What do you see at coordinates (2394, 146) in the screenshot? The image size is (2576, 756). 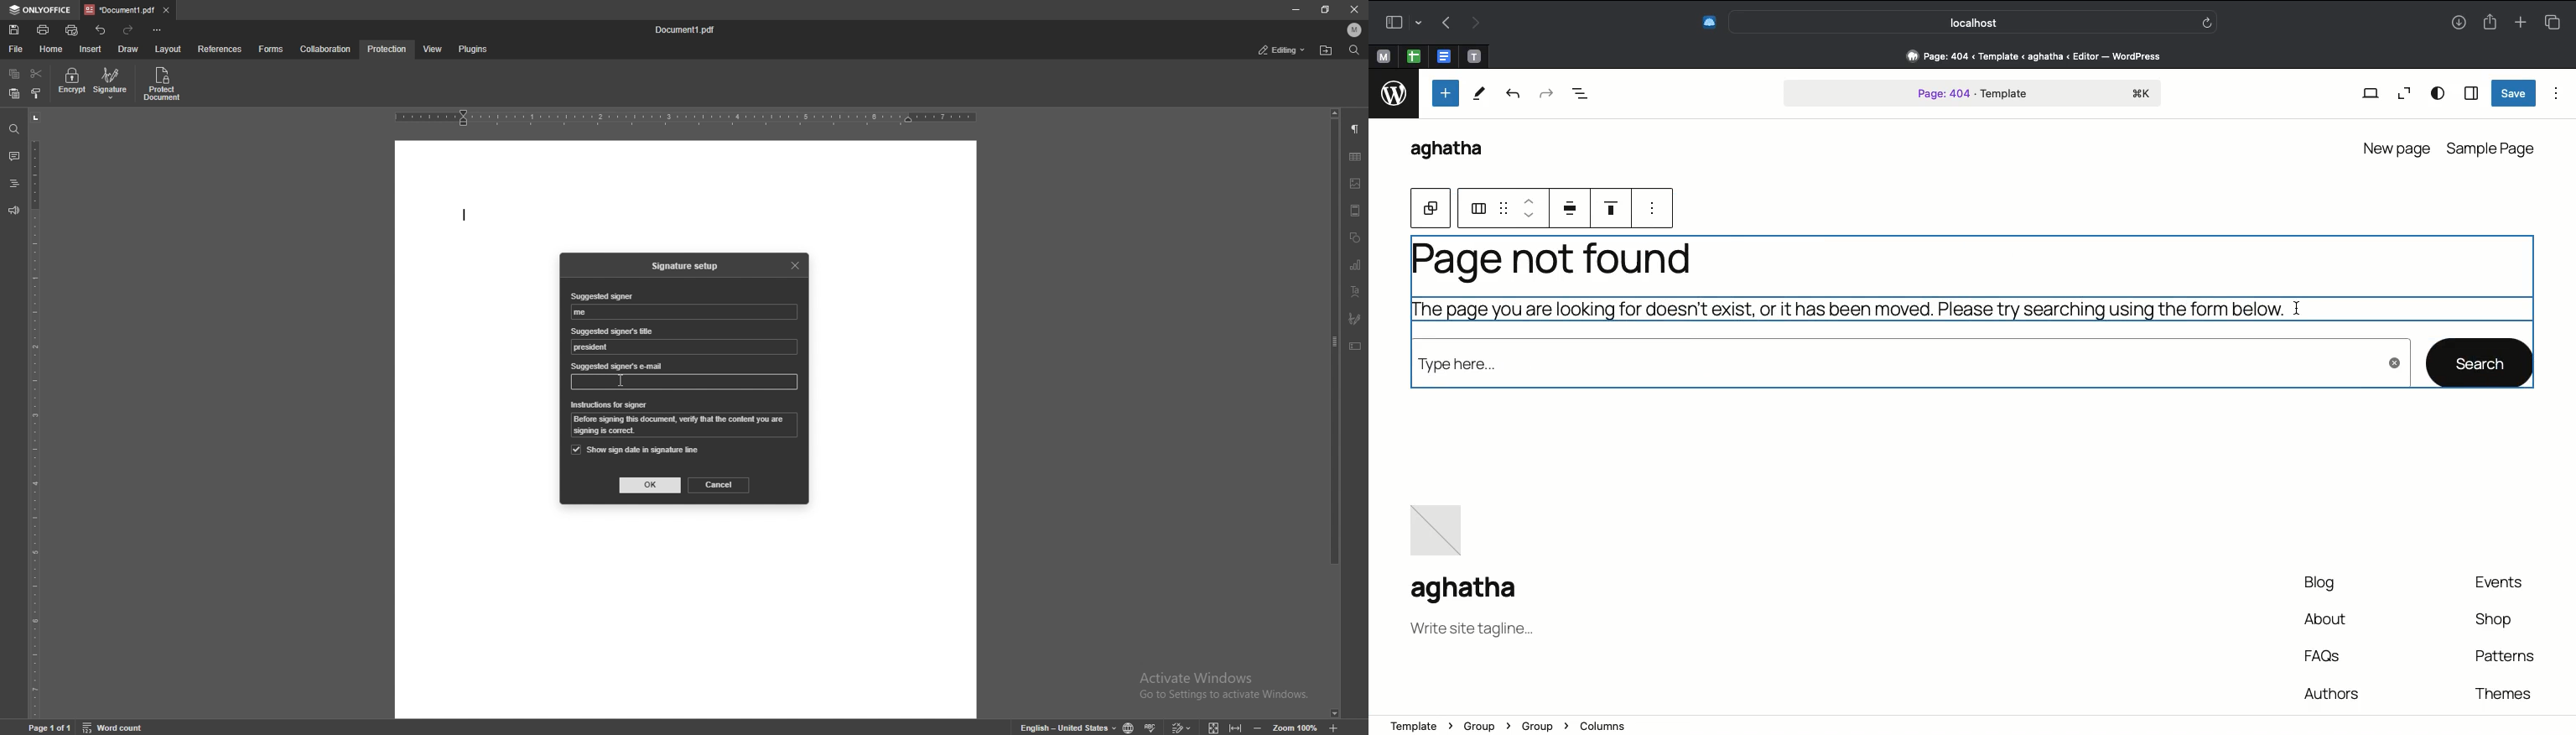 I see `New page` at bounding box center [2394, 146].